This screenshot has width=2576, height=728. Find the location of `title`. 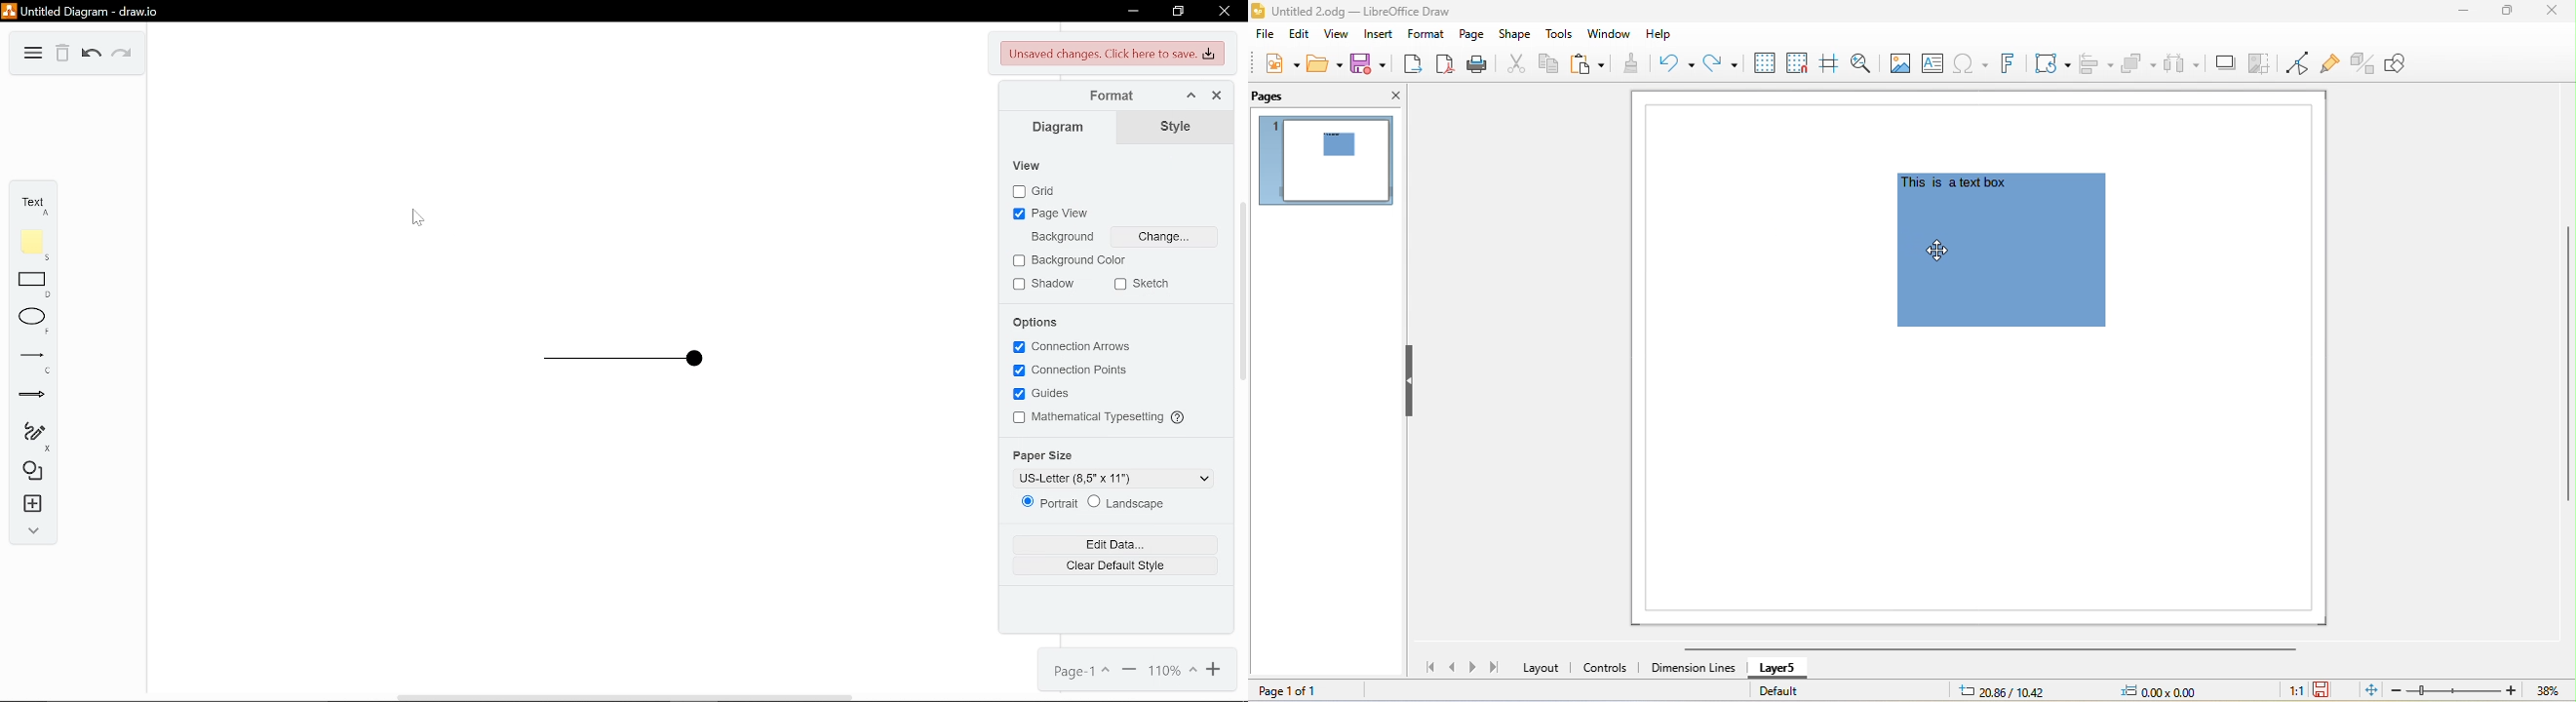

title is located at coordinates (1360, 12).